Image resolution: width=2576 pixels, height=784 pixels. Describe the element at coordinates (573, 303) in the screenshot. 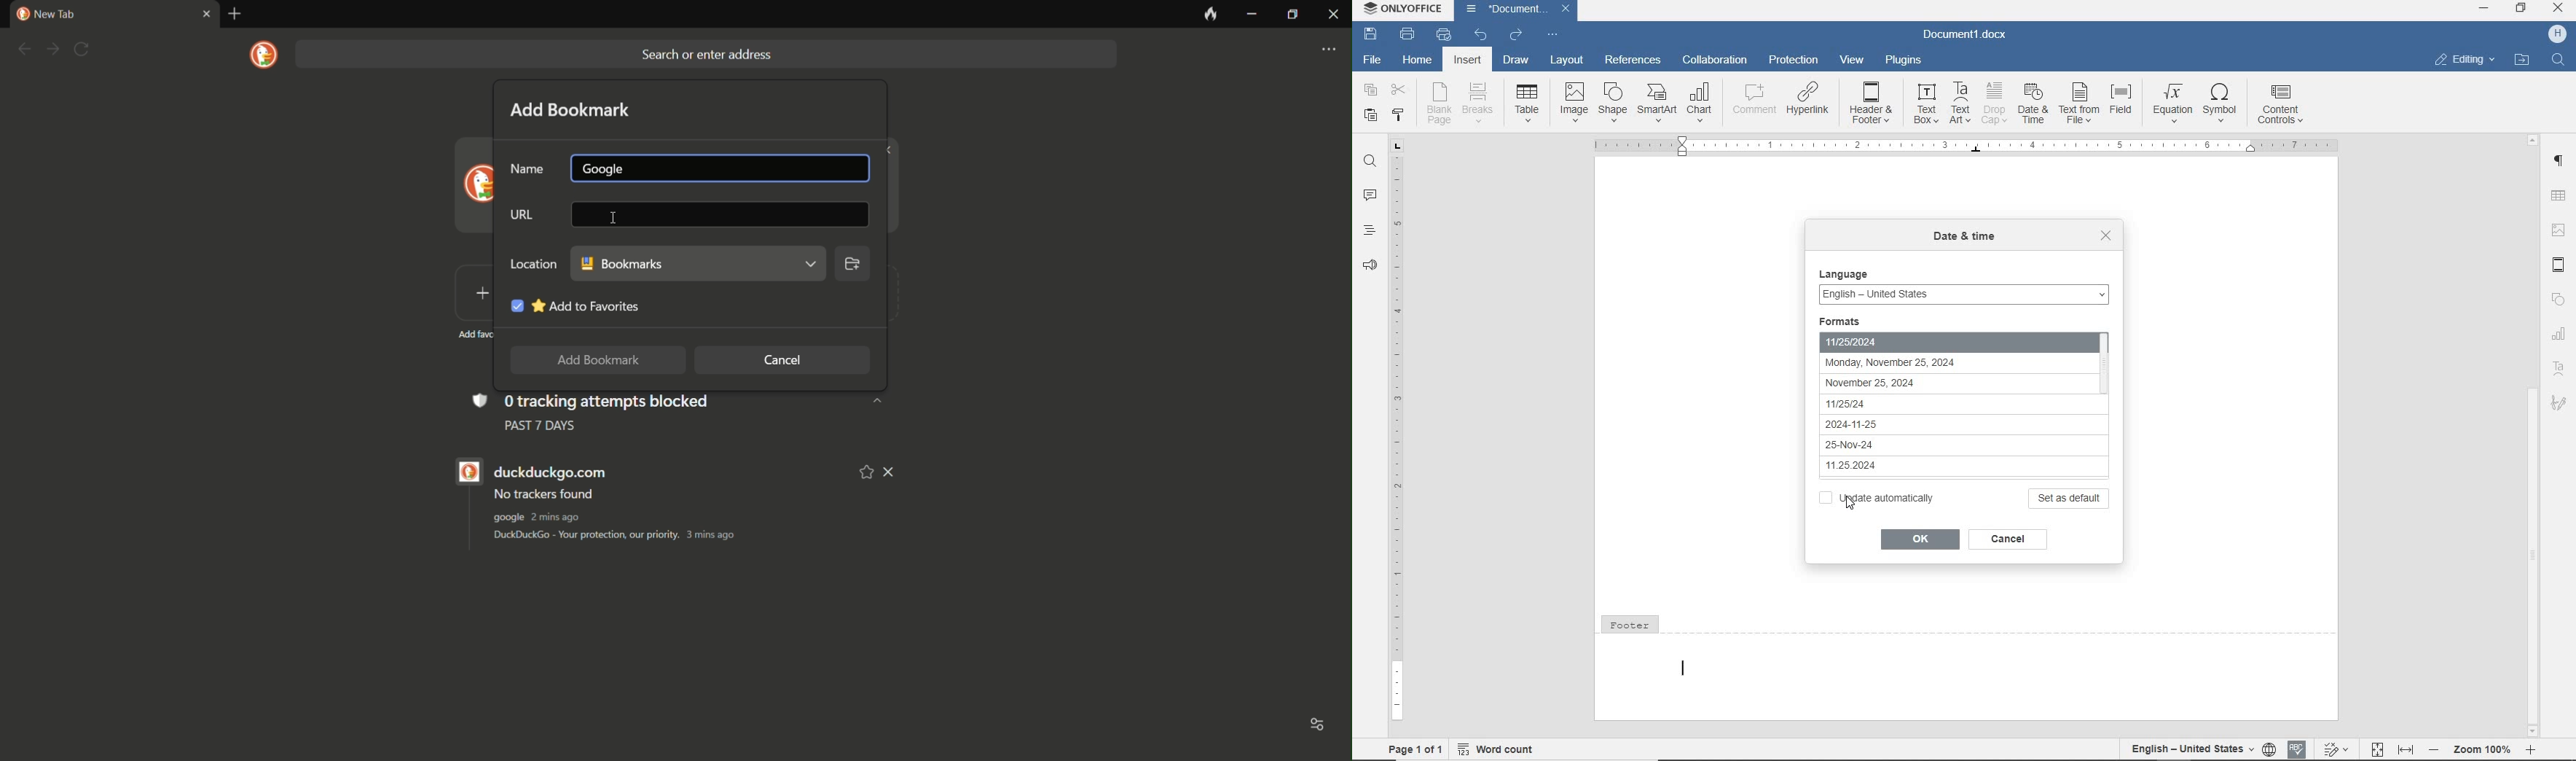

I see `add to favorite` at that location.